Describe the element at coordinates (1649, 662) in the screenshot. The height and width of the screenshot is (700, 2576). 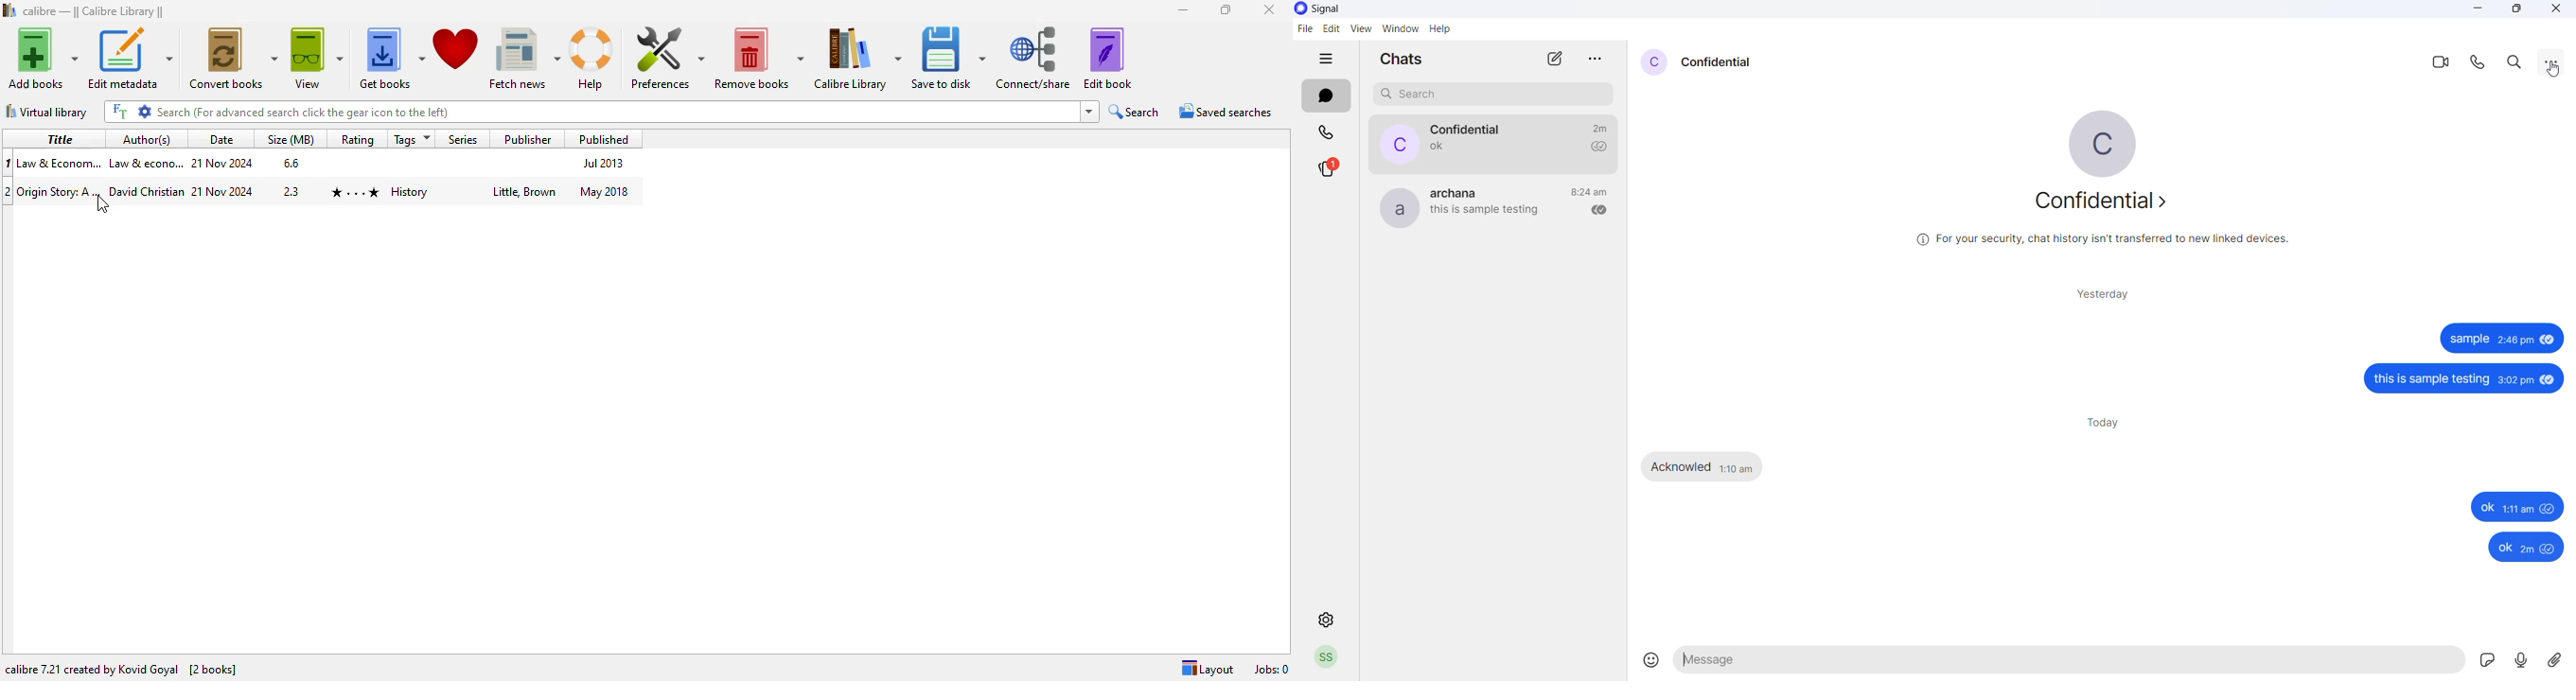
I see `emojis` at that location.